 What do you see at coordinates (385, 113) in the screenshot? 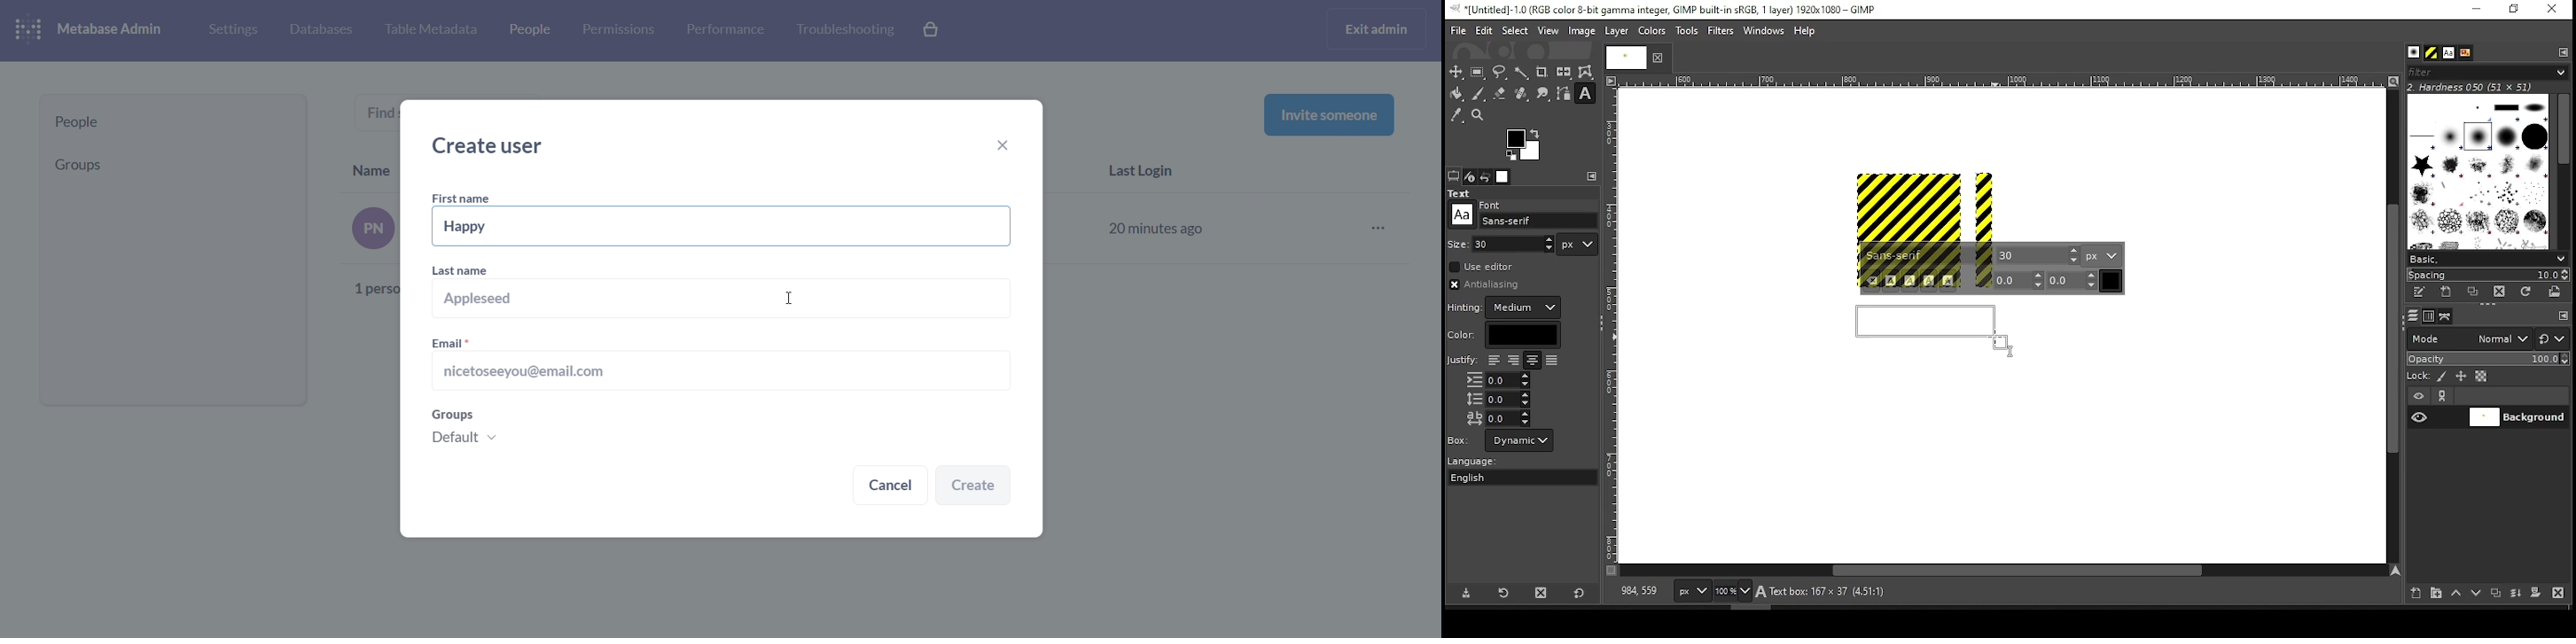
I see `text` at bounding box center [385, 113].